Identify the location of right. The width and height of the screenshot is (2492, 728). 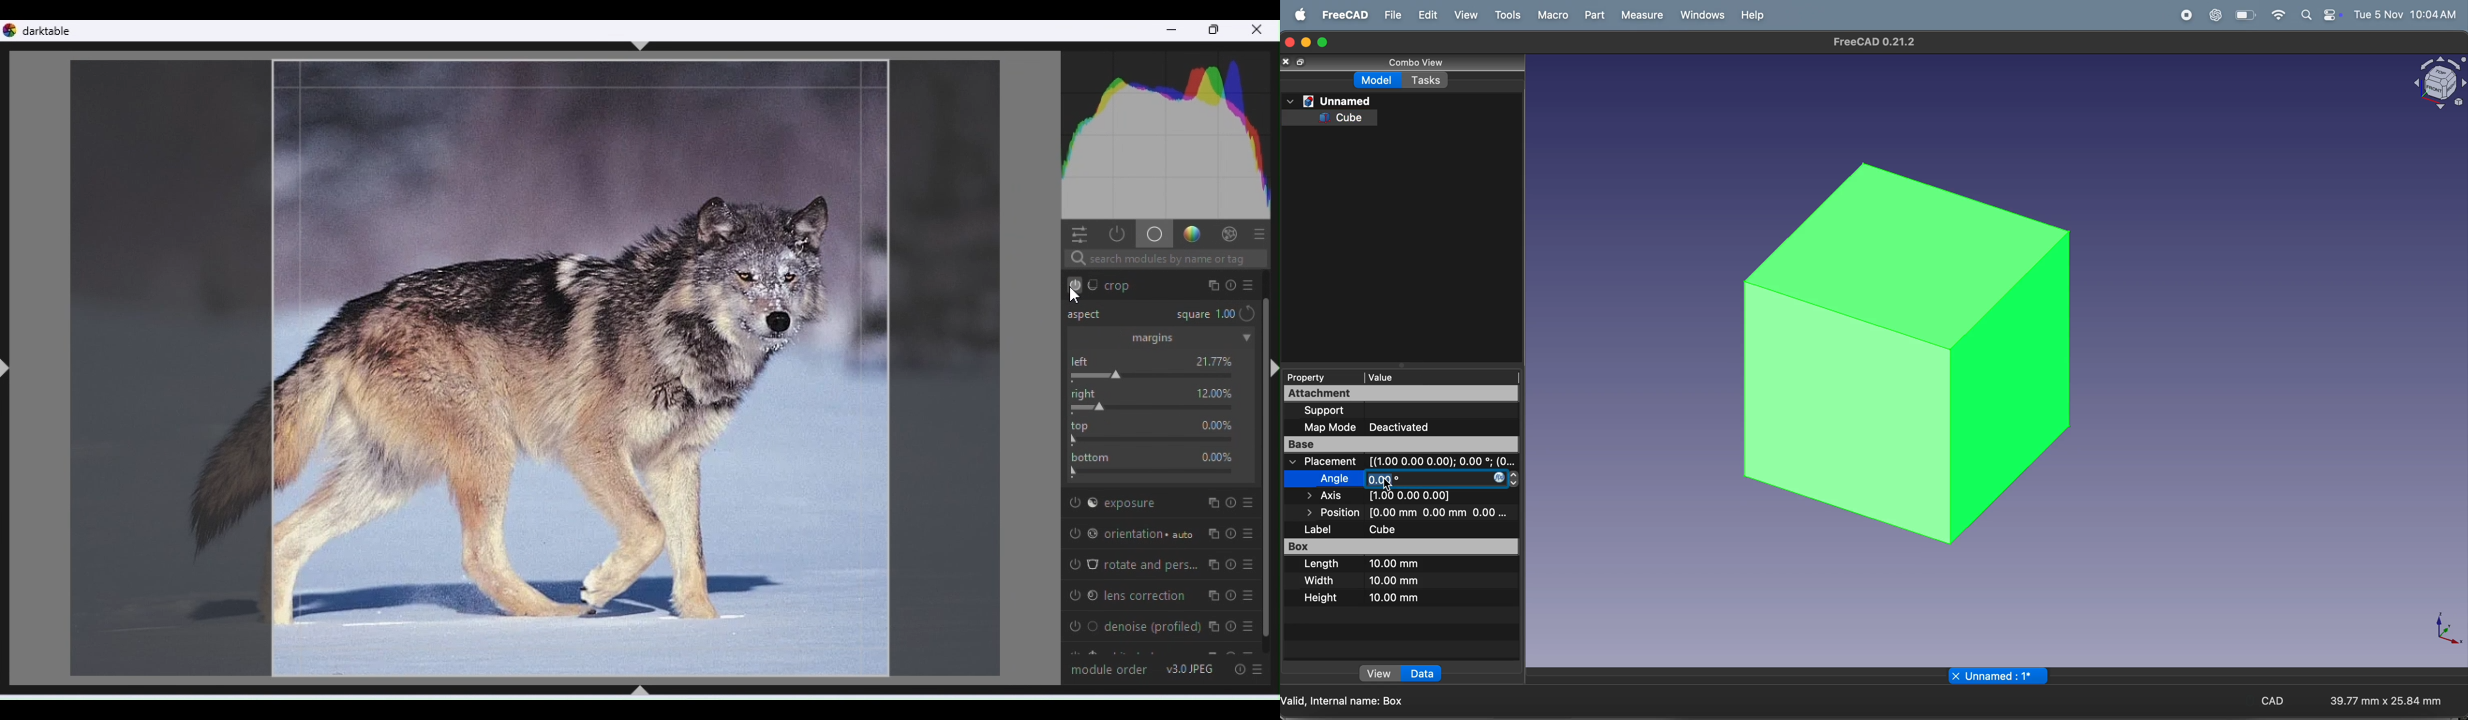
(1087, 393).